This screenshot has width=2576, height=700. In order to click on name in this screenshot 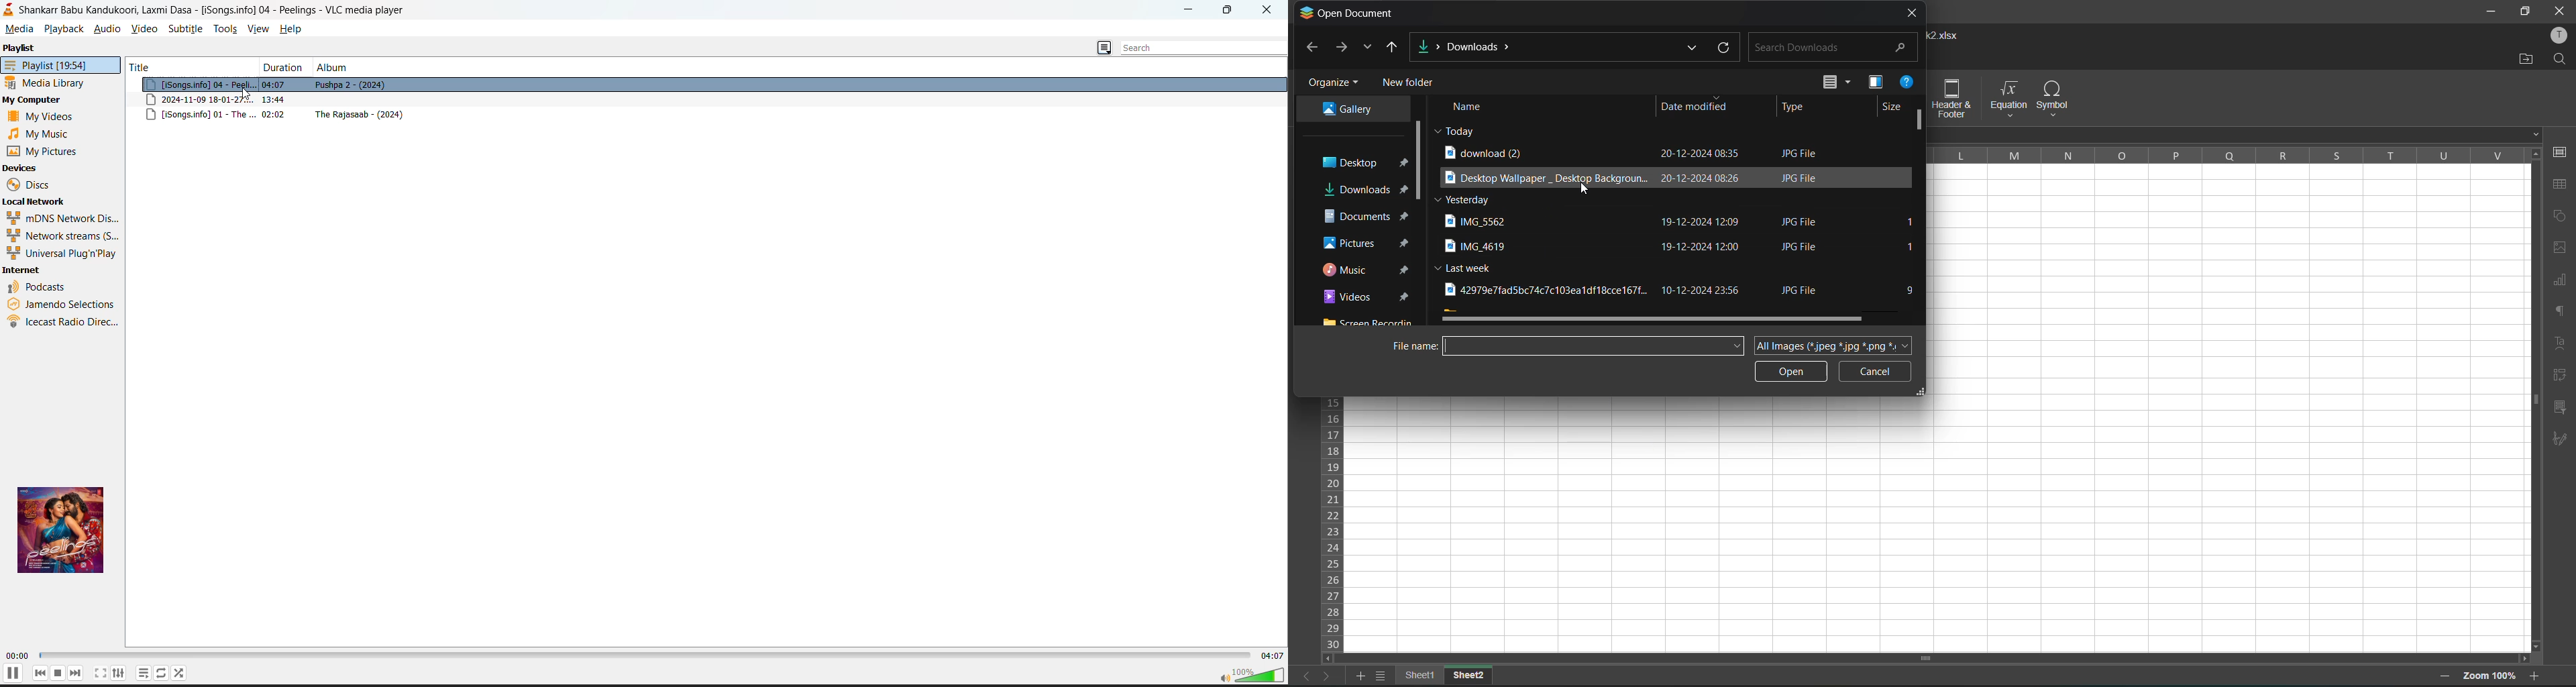, I will do `click(1470, 107)`.